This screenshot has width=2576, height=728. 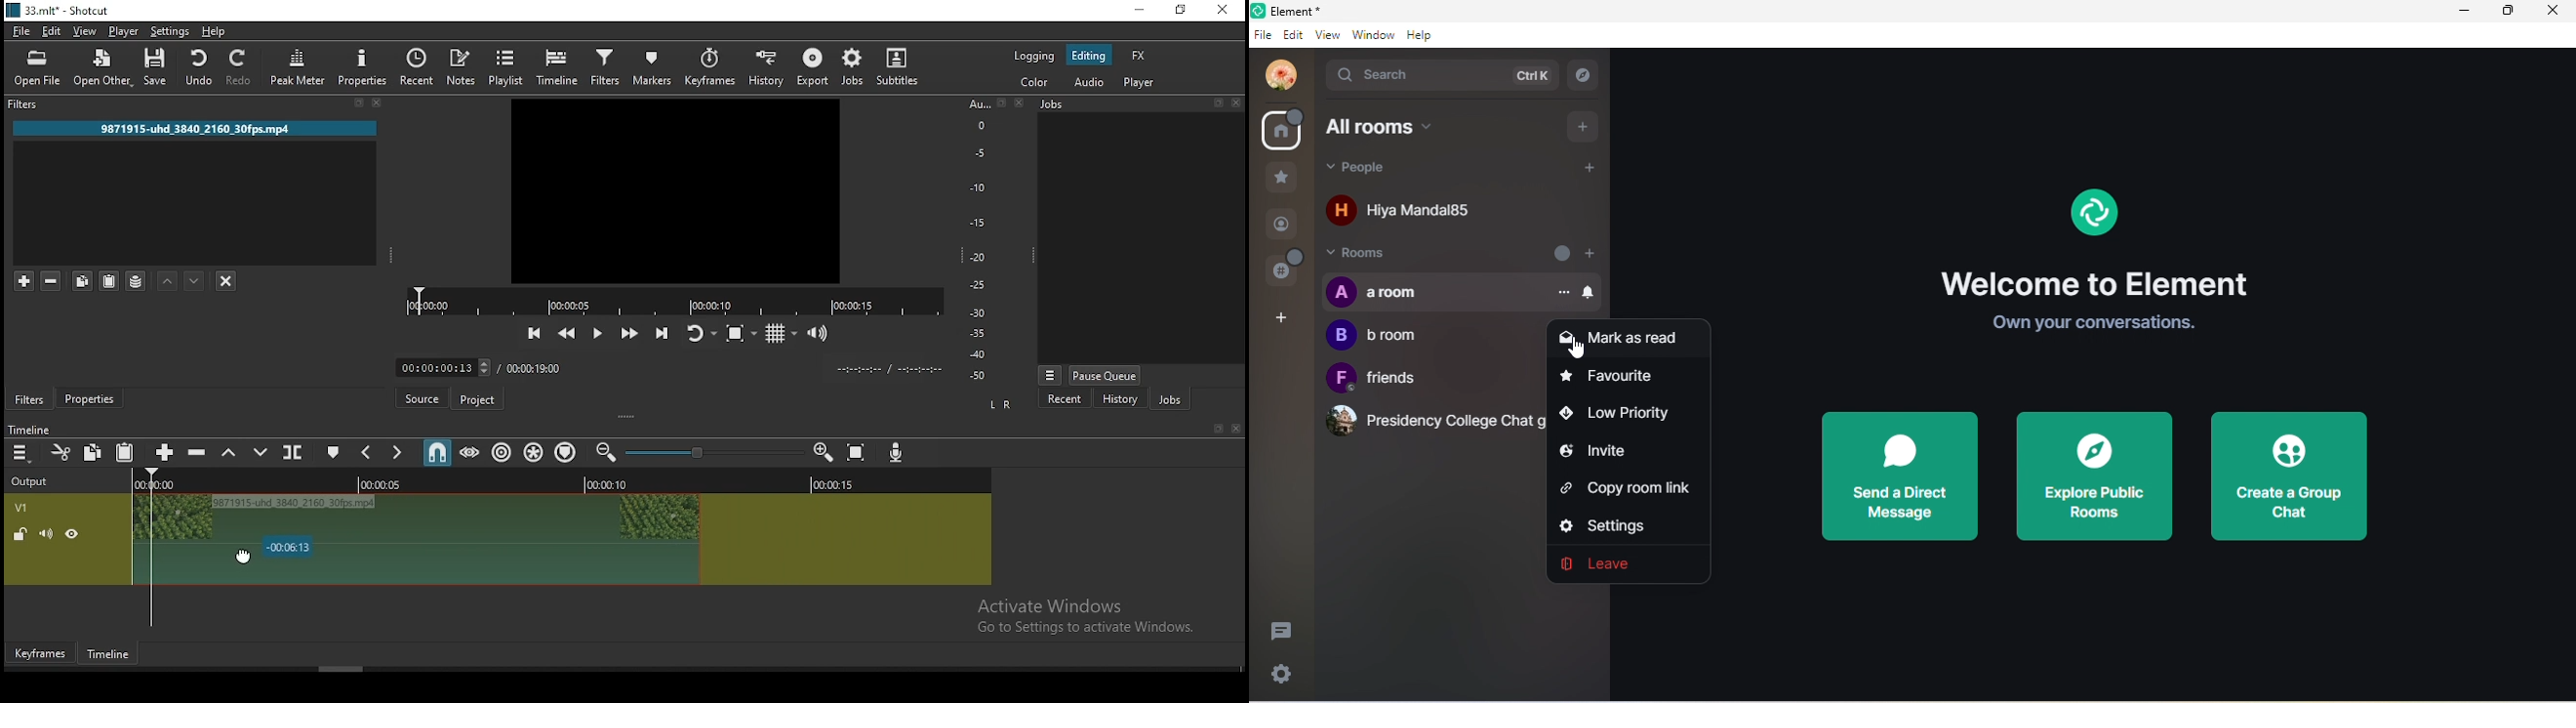 What do you see at coordinates (859, 454) in the screenshot?
I see `zoom timeline to fit` at bounding box center [859, 454].